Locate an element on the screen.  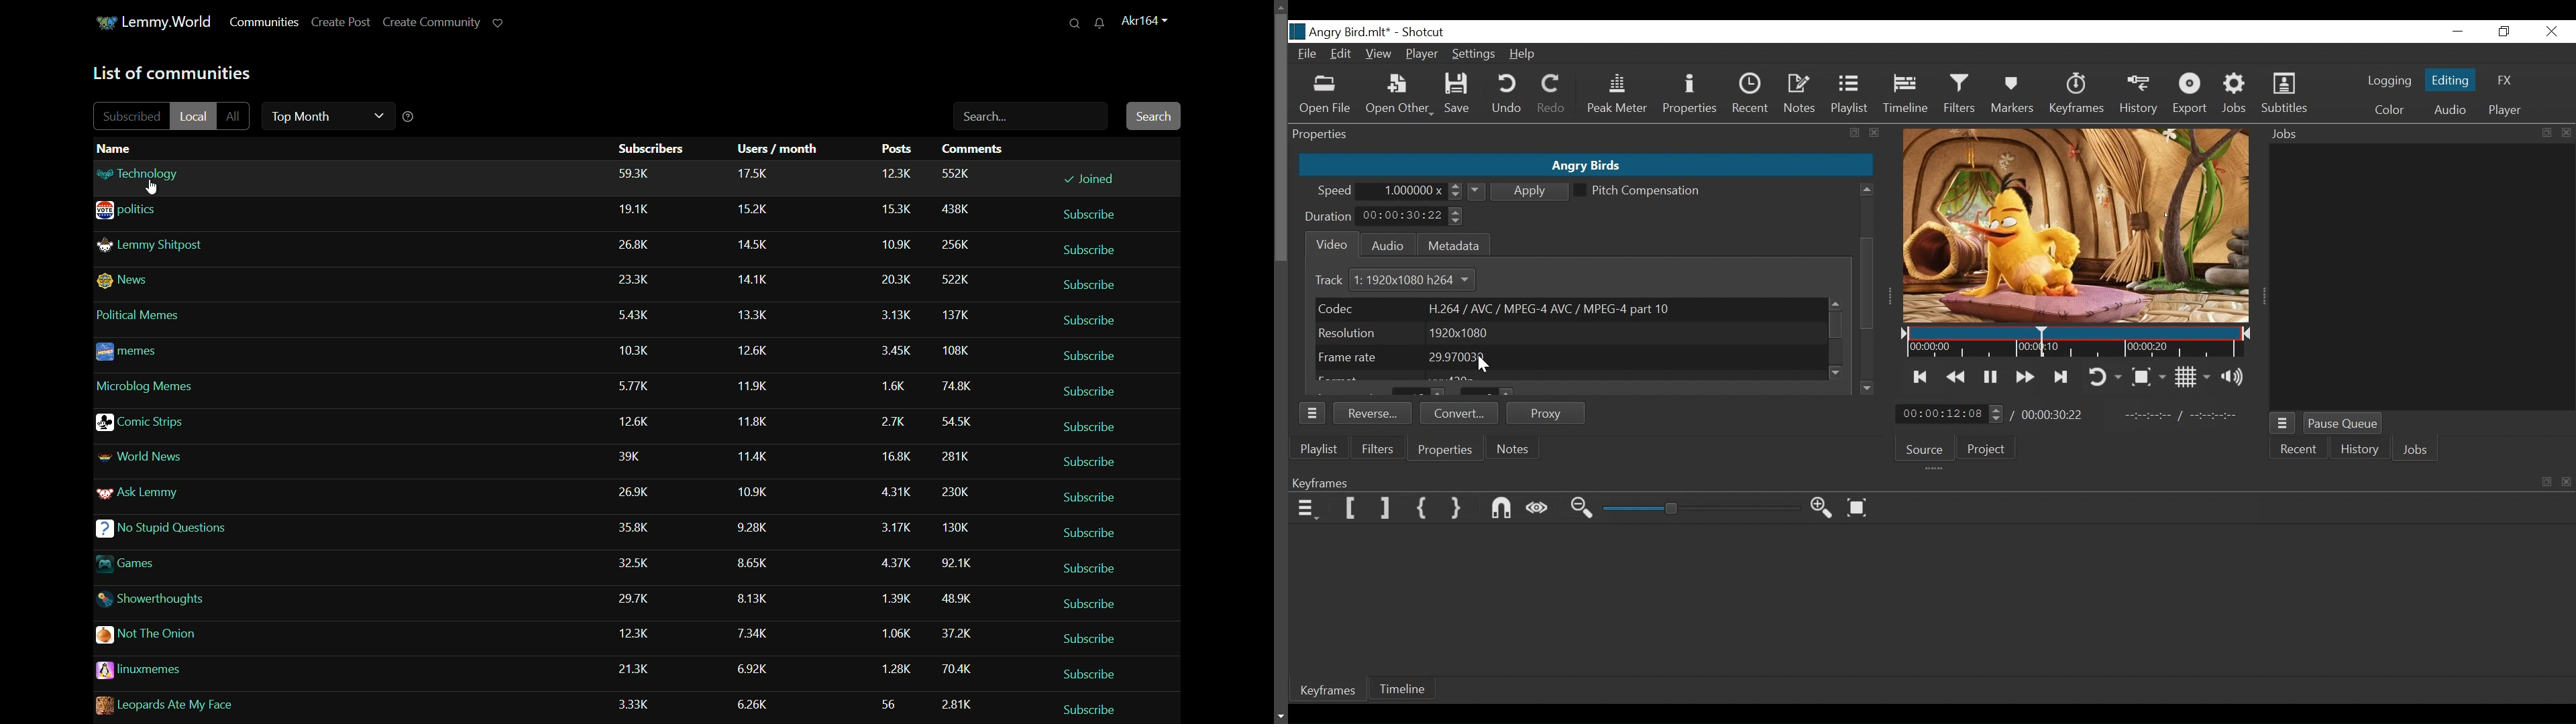
Jobs Panel is located at coordinates (2424, 278).